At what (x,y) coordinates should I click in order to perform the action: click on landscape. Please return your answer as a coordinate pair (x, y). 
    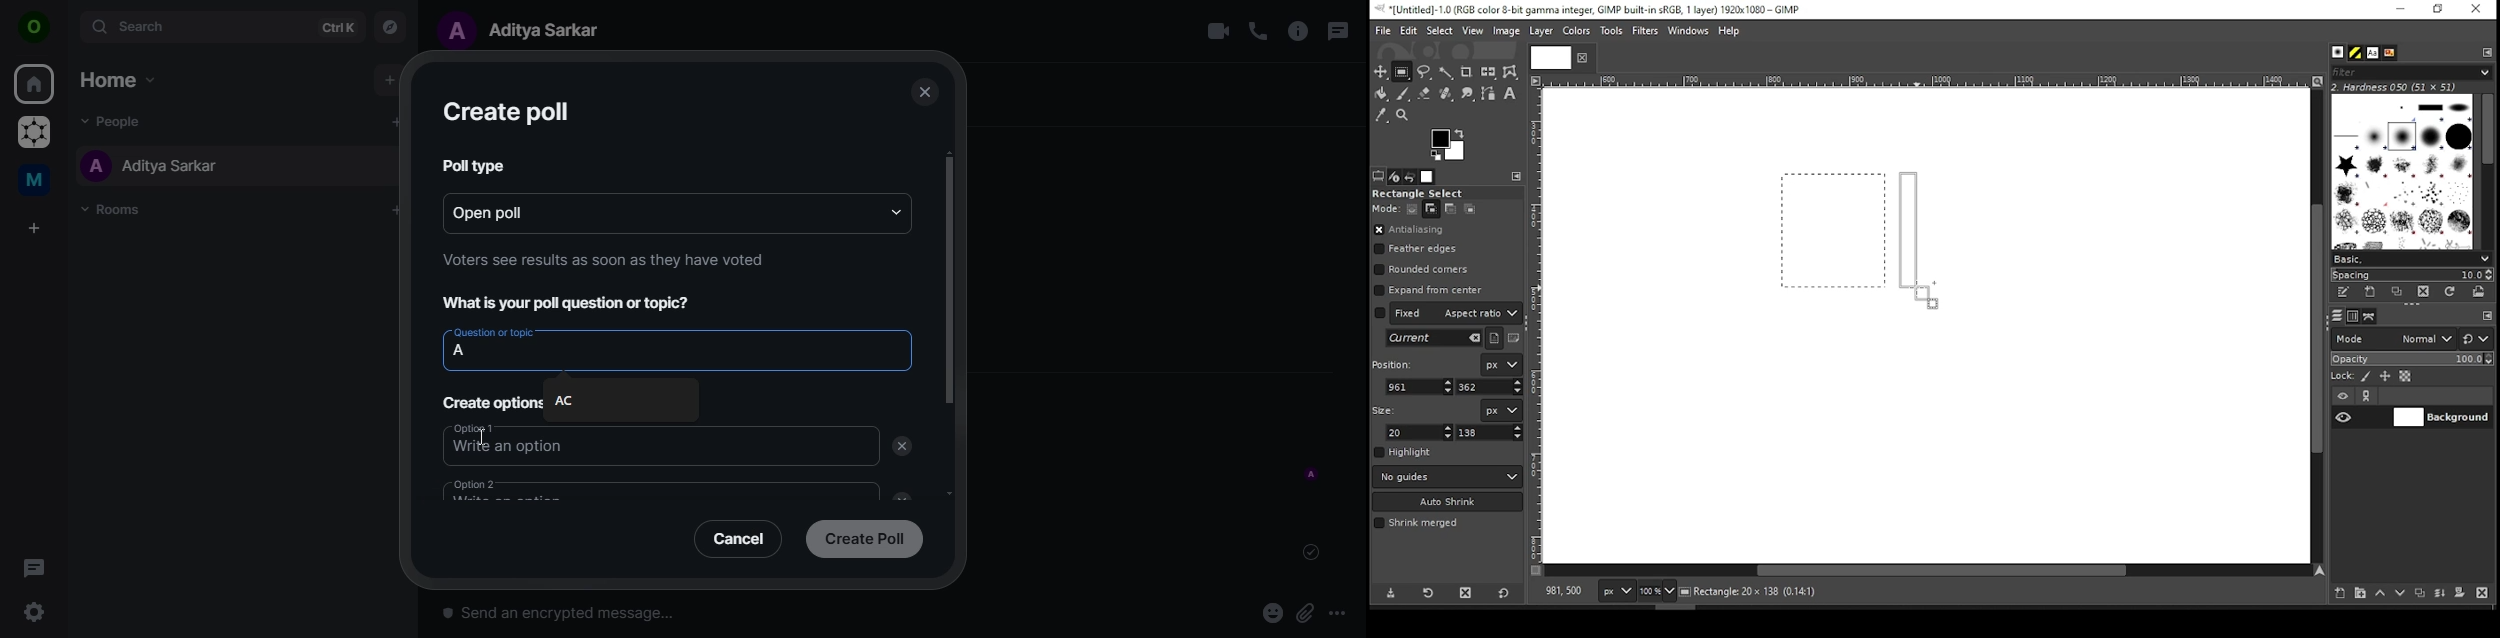
    Looking at the image, I should click on (1515, 339).